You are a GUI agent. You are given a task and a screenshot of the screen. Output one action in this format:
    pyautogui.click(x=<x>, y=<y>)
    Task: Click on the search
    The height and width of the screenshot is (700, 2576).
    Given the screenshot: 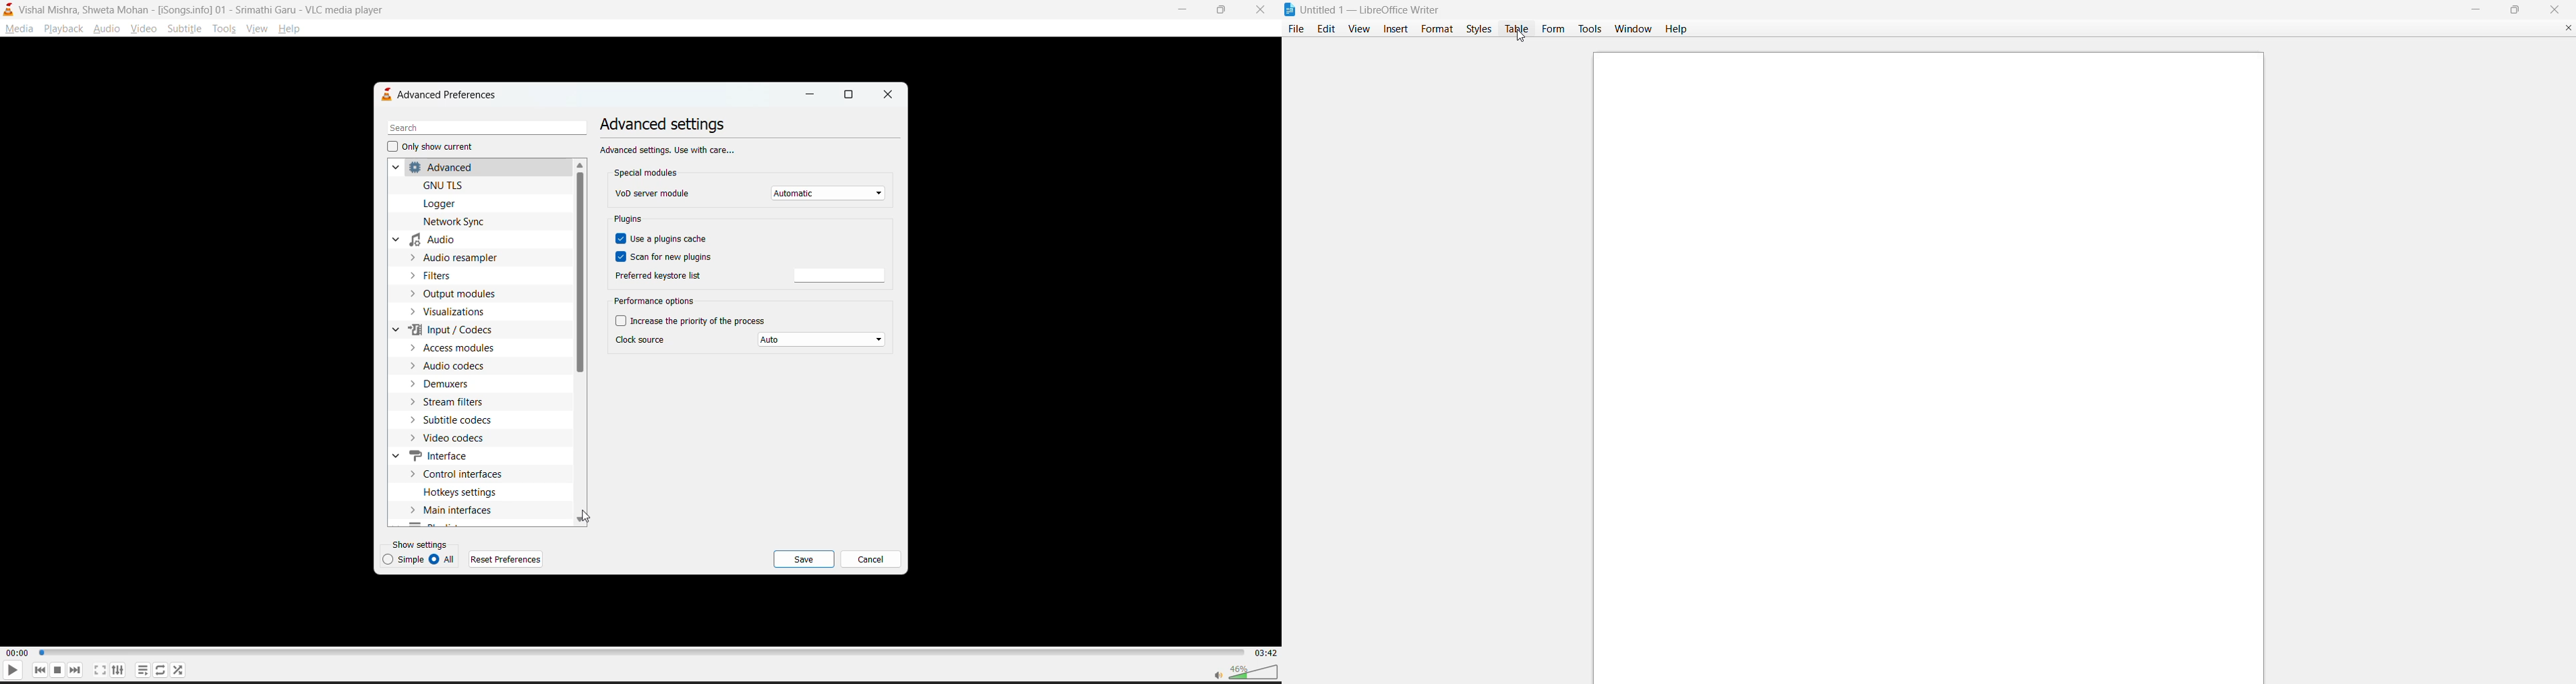 What is the action you would take?
    pyautogui.click(x=486, y=128)
    